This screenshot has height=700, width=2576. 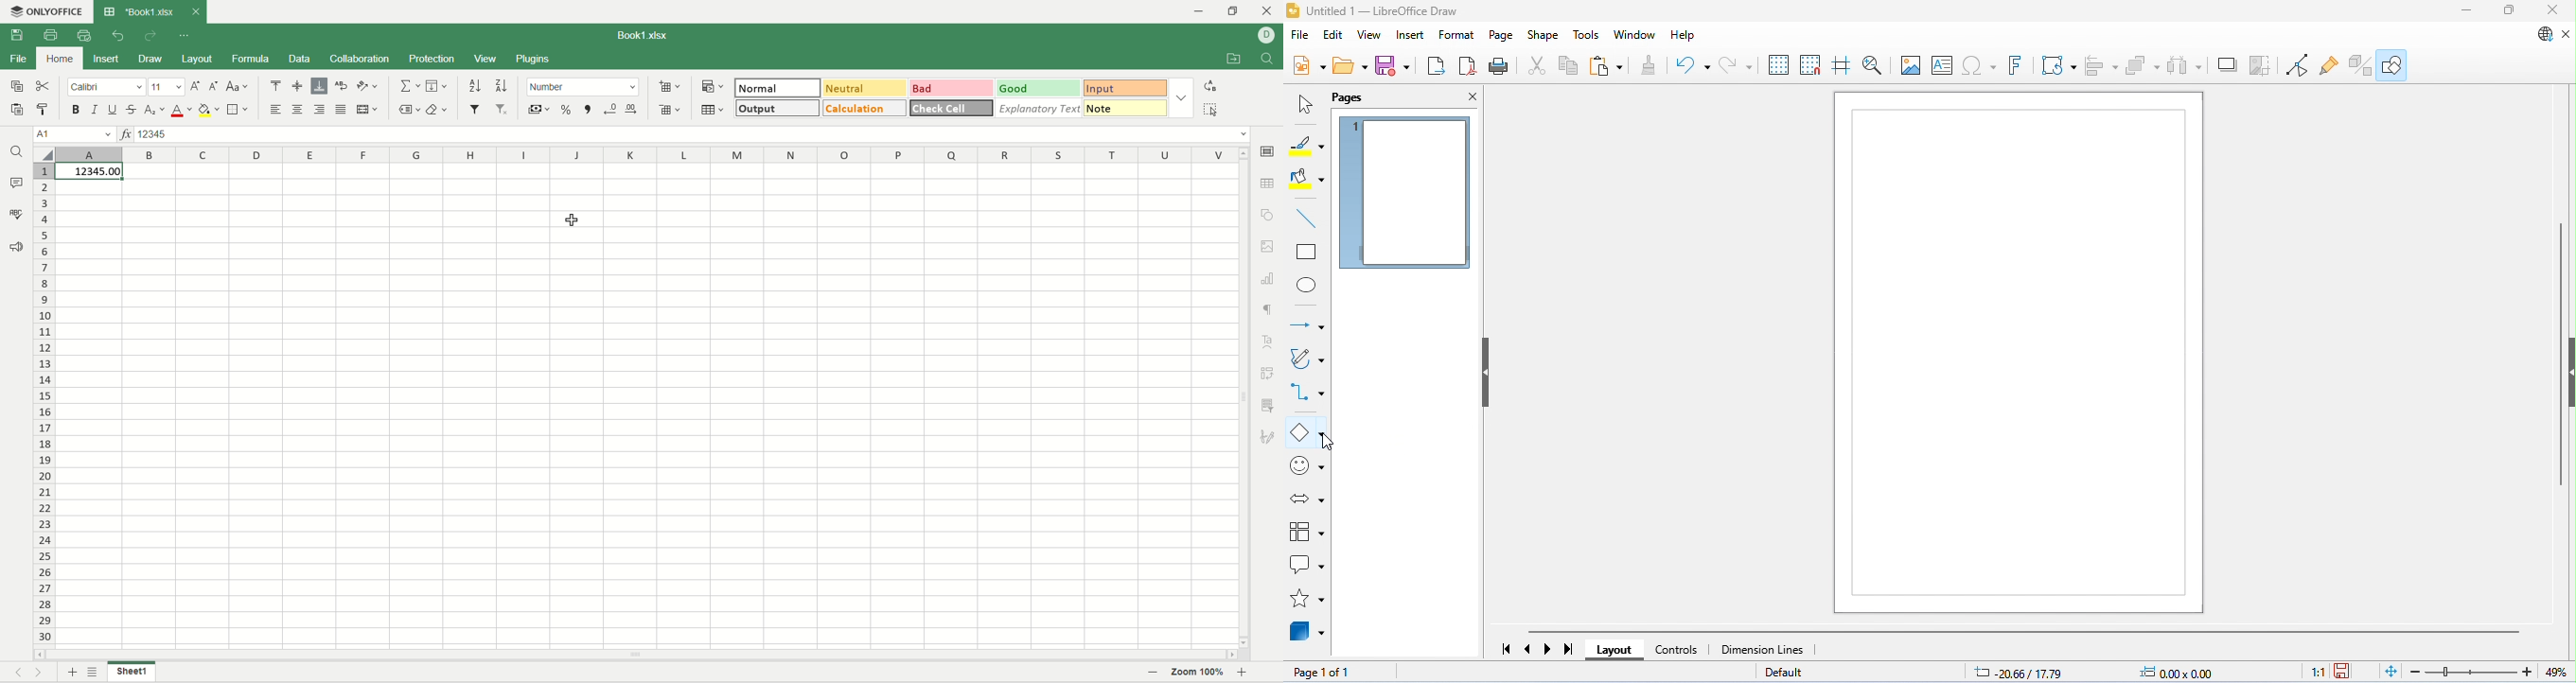 I want to click on zoom out, so click(x=1154, y=673).